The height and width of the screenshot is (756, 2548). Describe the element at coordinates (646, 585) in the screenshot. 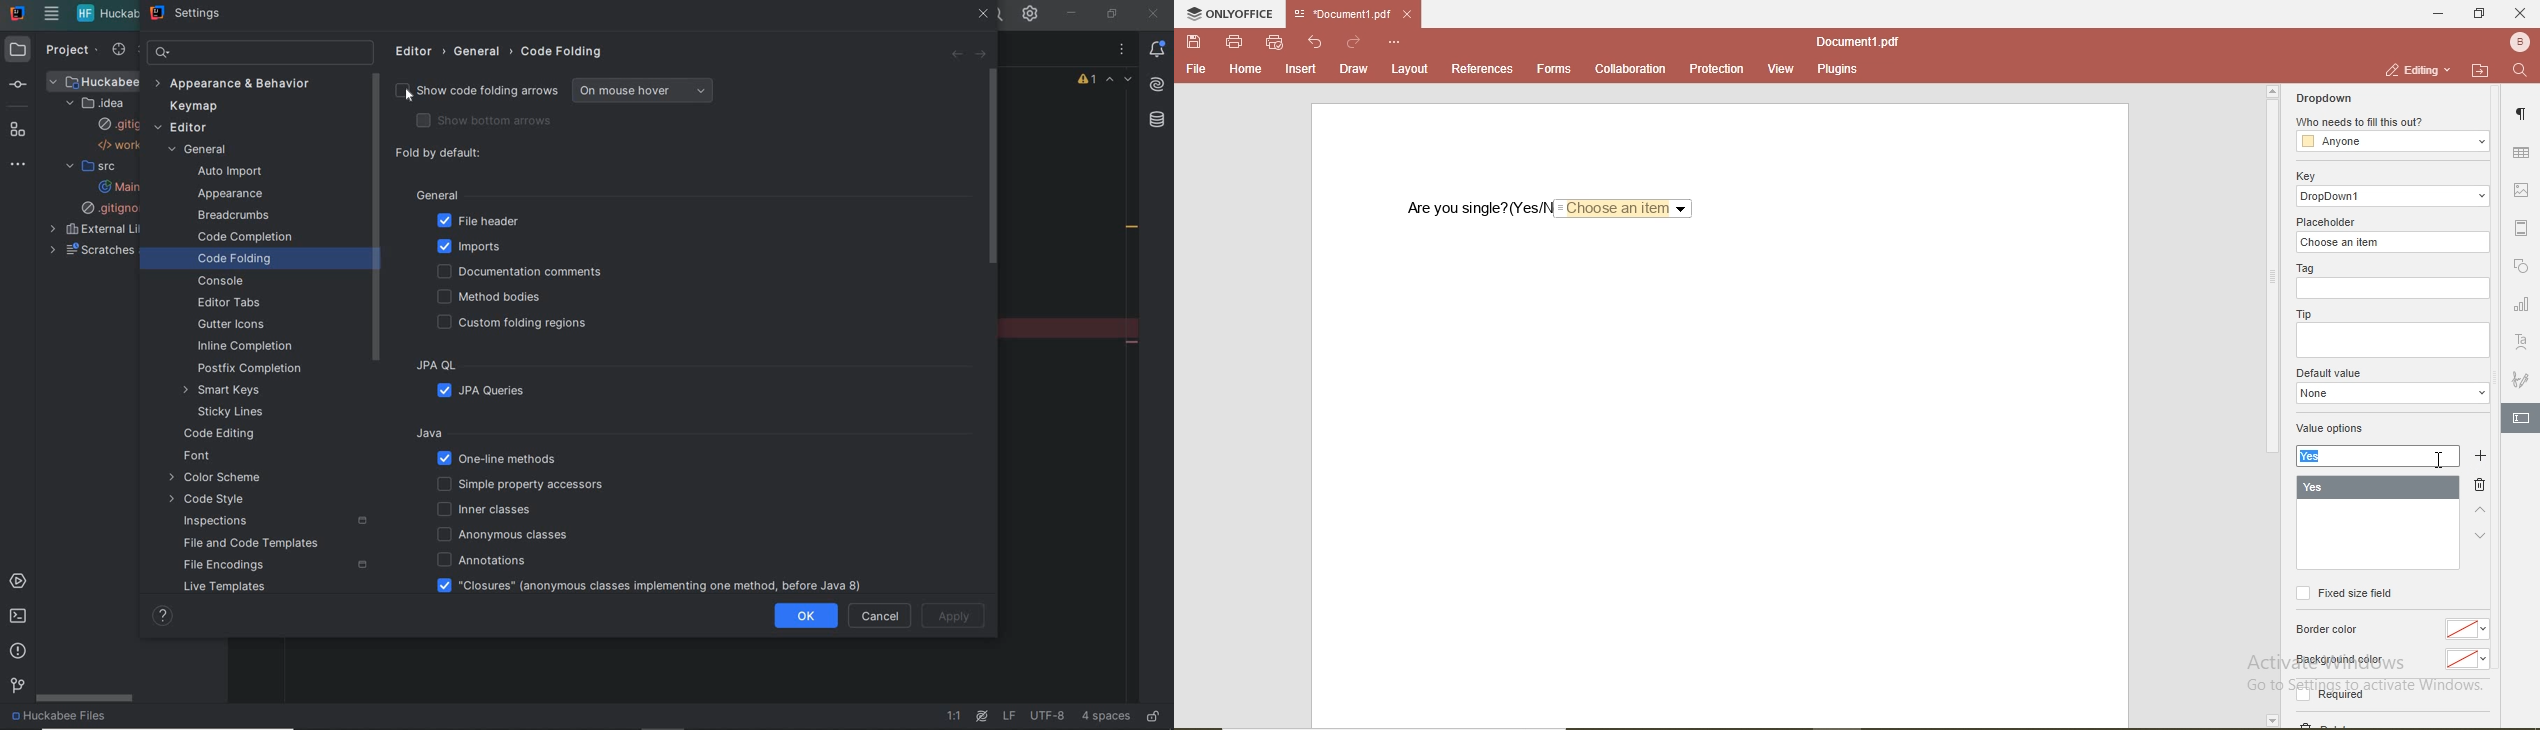

I see `"closures"` at that location.